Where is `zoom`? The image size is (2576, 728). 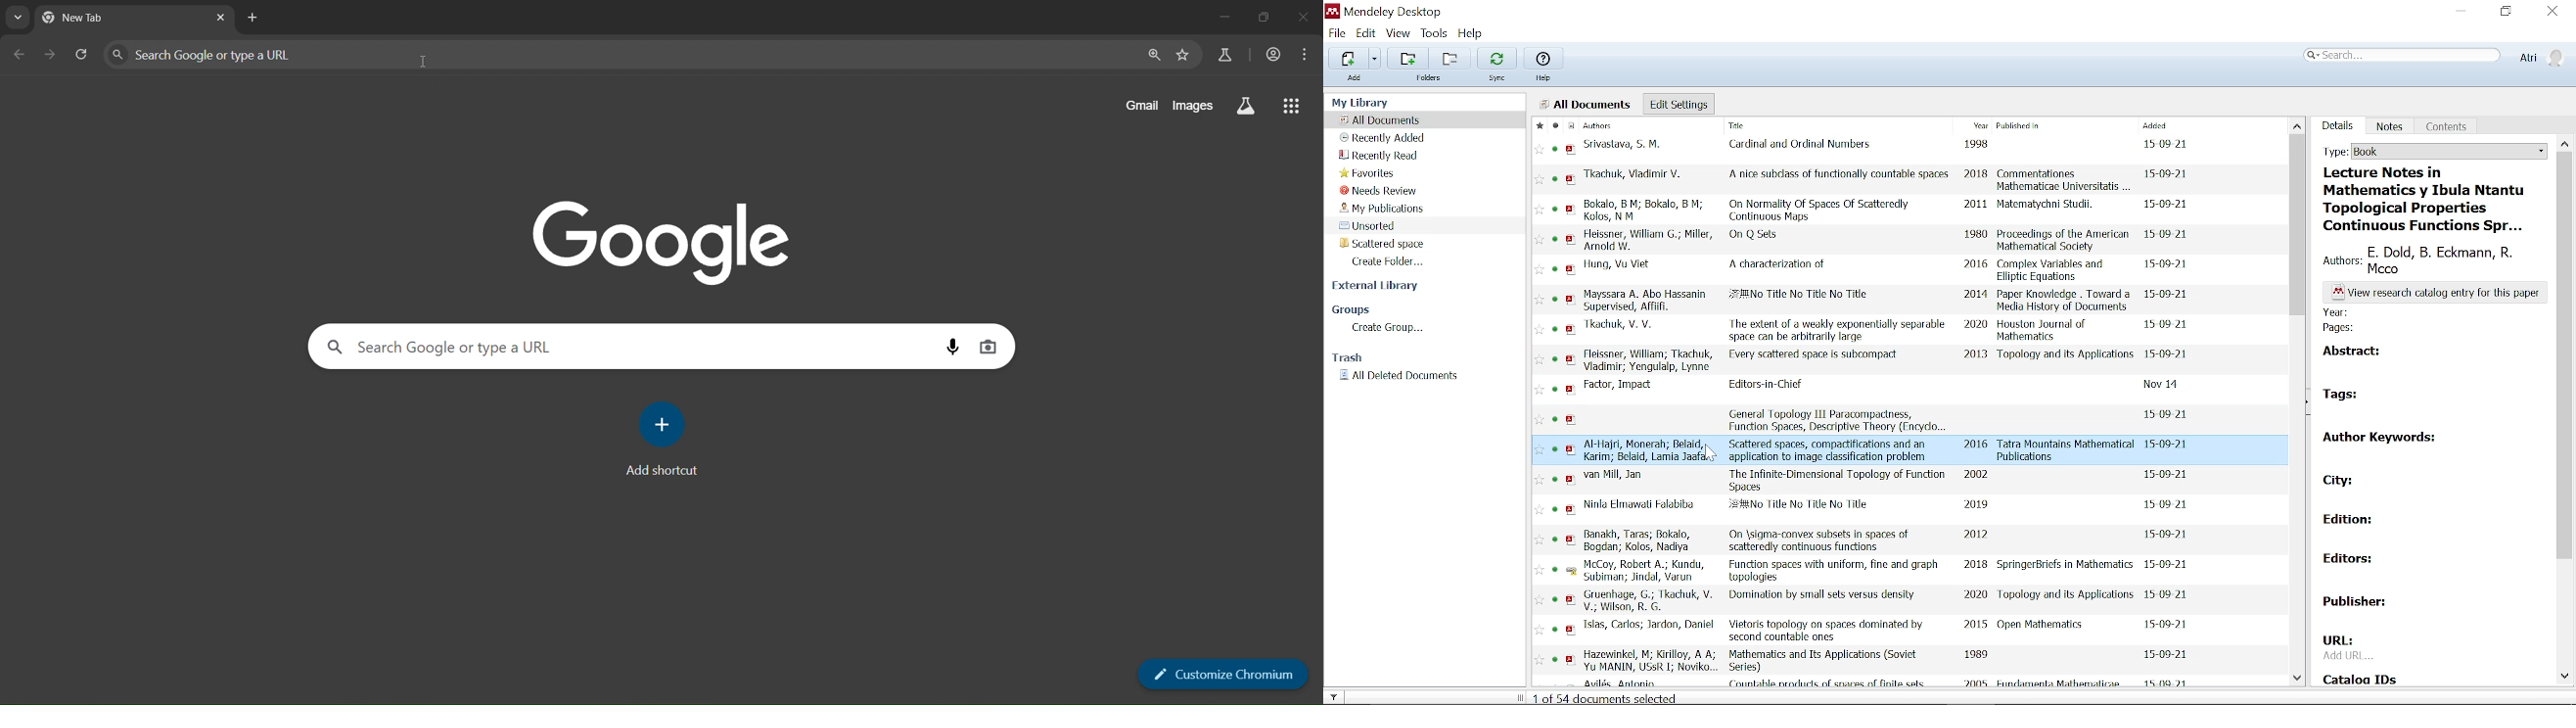
zoom is located at coordinates (1154, 54).